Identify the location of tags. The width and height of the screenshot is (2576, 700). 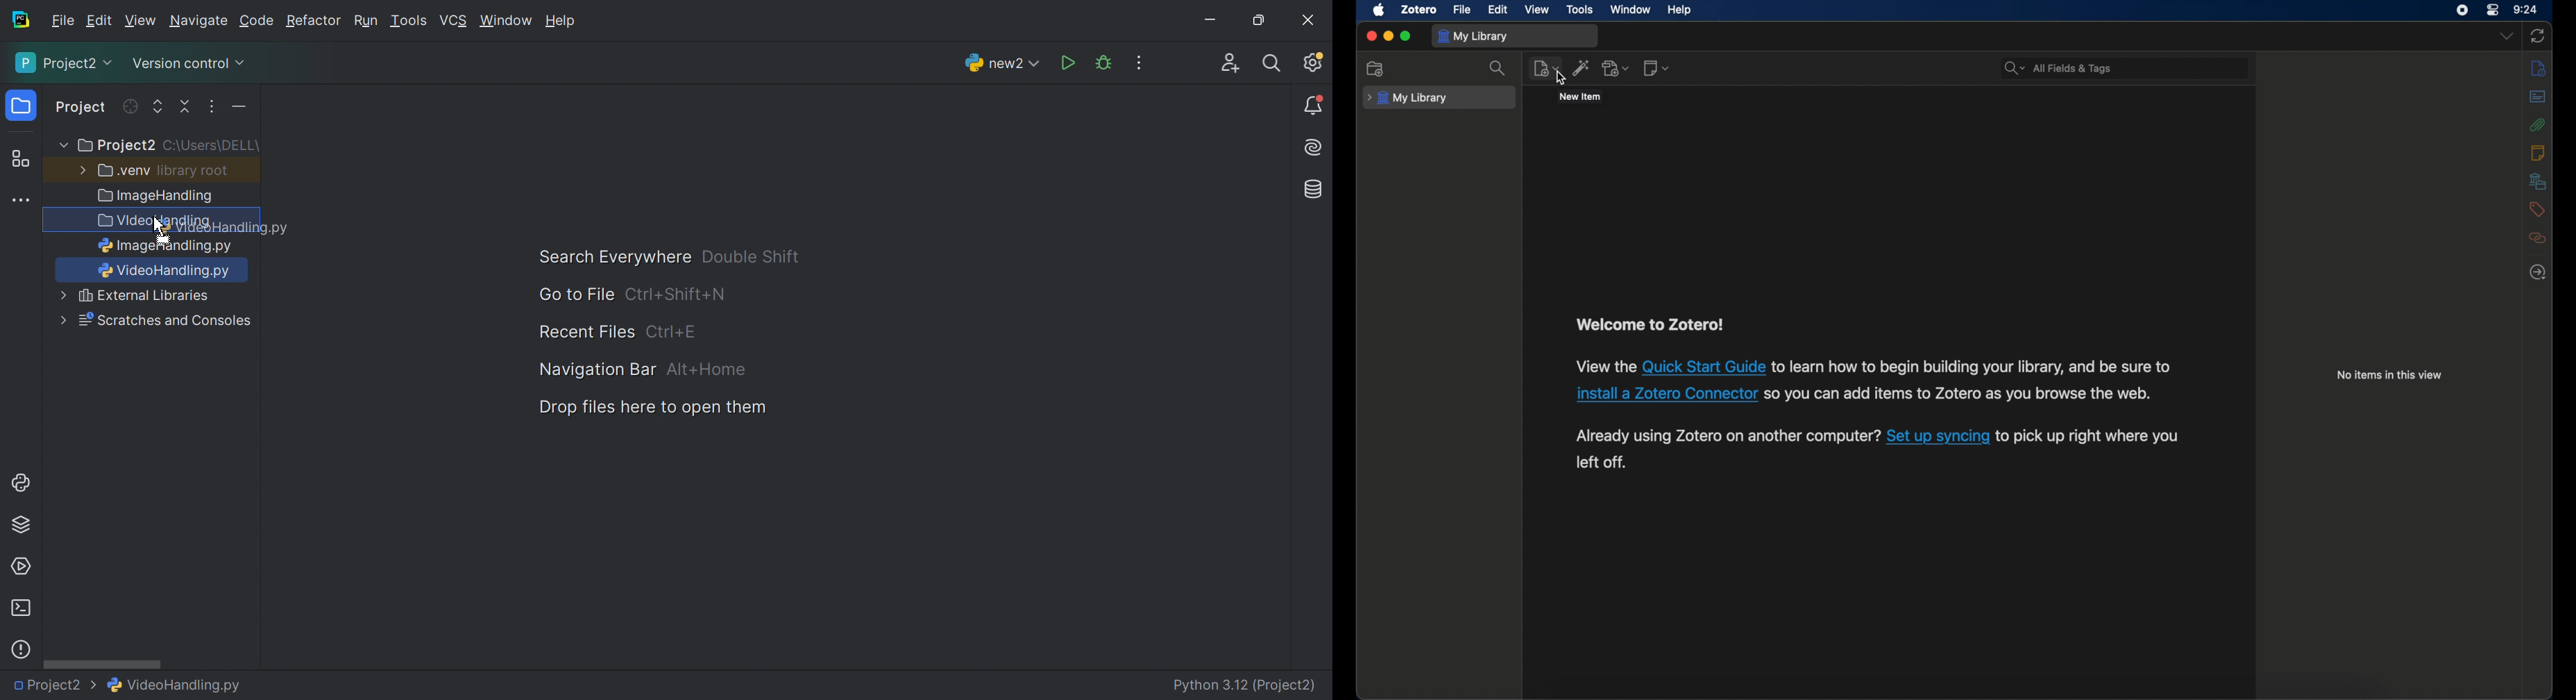
(2537, 209).